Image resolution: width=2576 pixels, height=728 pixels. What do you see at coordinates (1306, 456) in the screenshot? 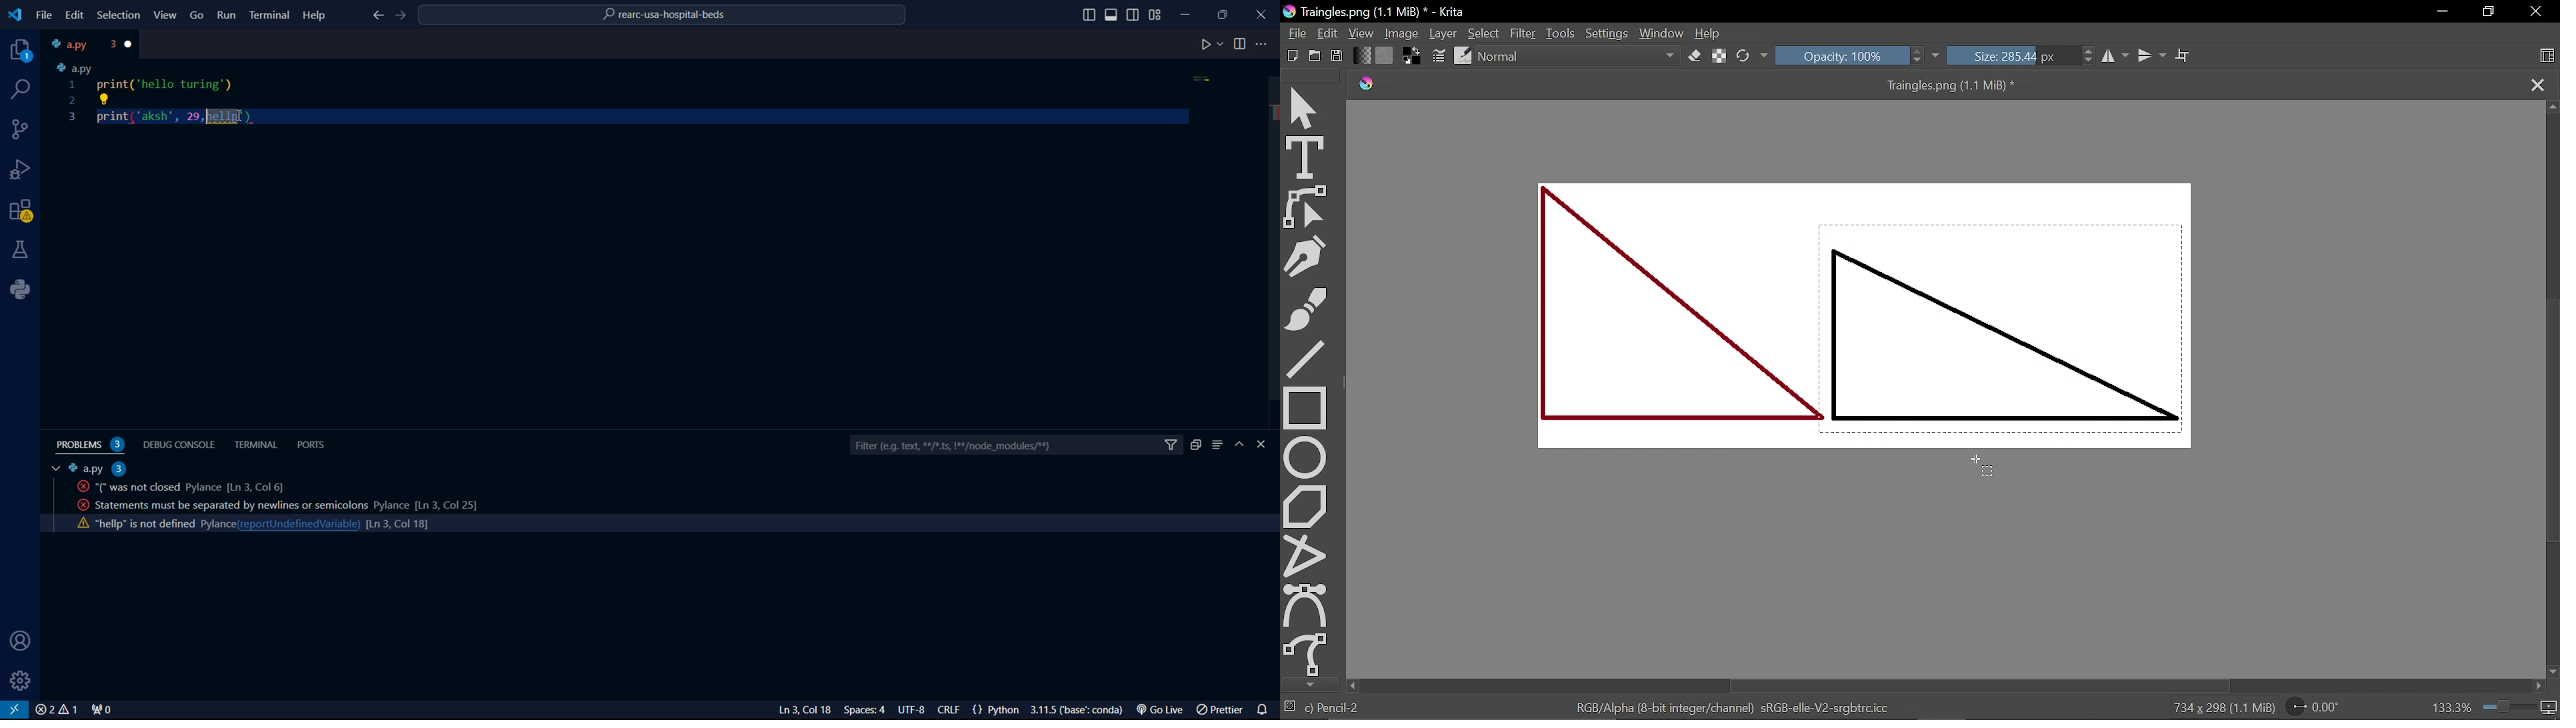
I see `Ellipse tool` at bounding box center [1306, 456].